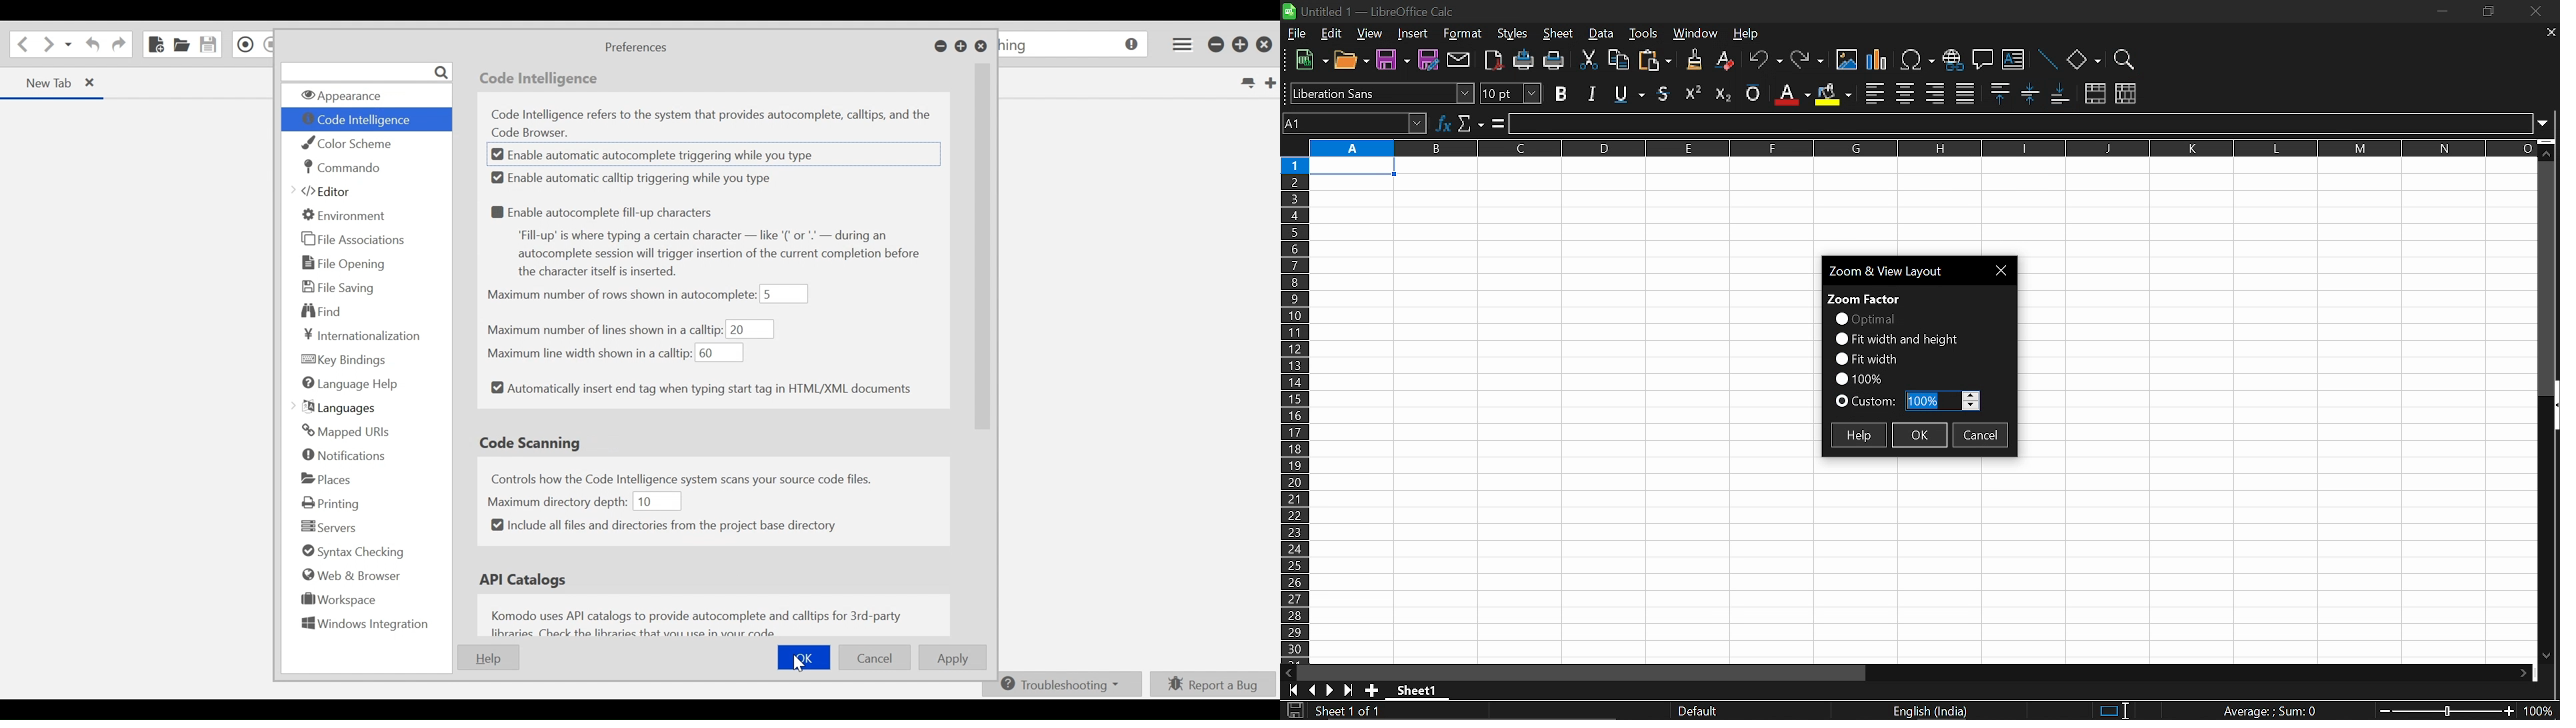  Describe the element at coordinates (983, 275) in the screenshot. I see `Vertical Scroll bar` at that location.